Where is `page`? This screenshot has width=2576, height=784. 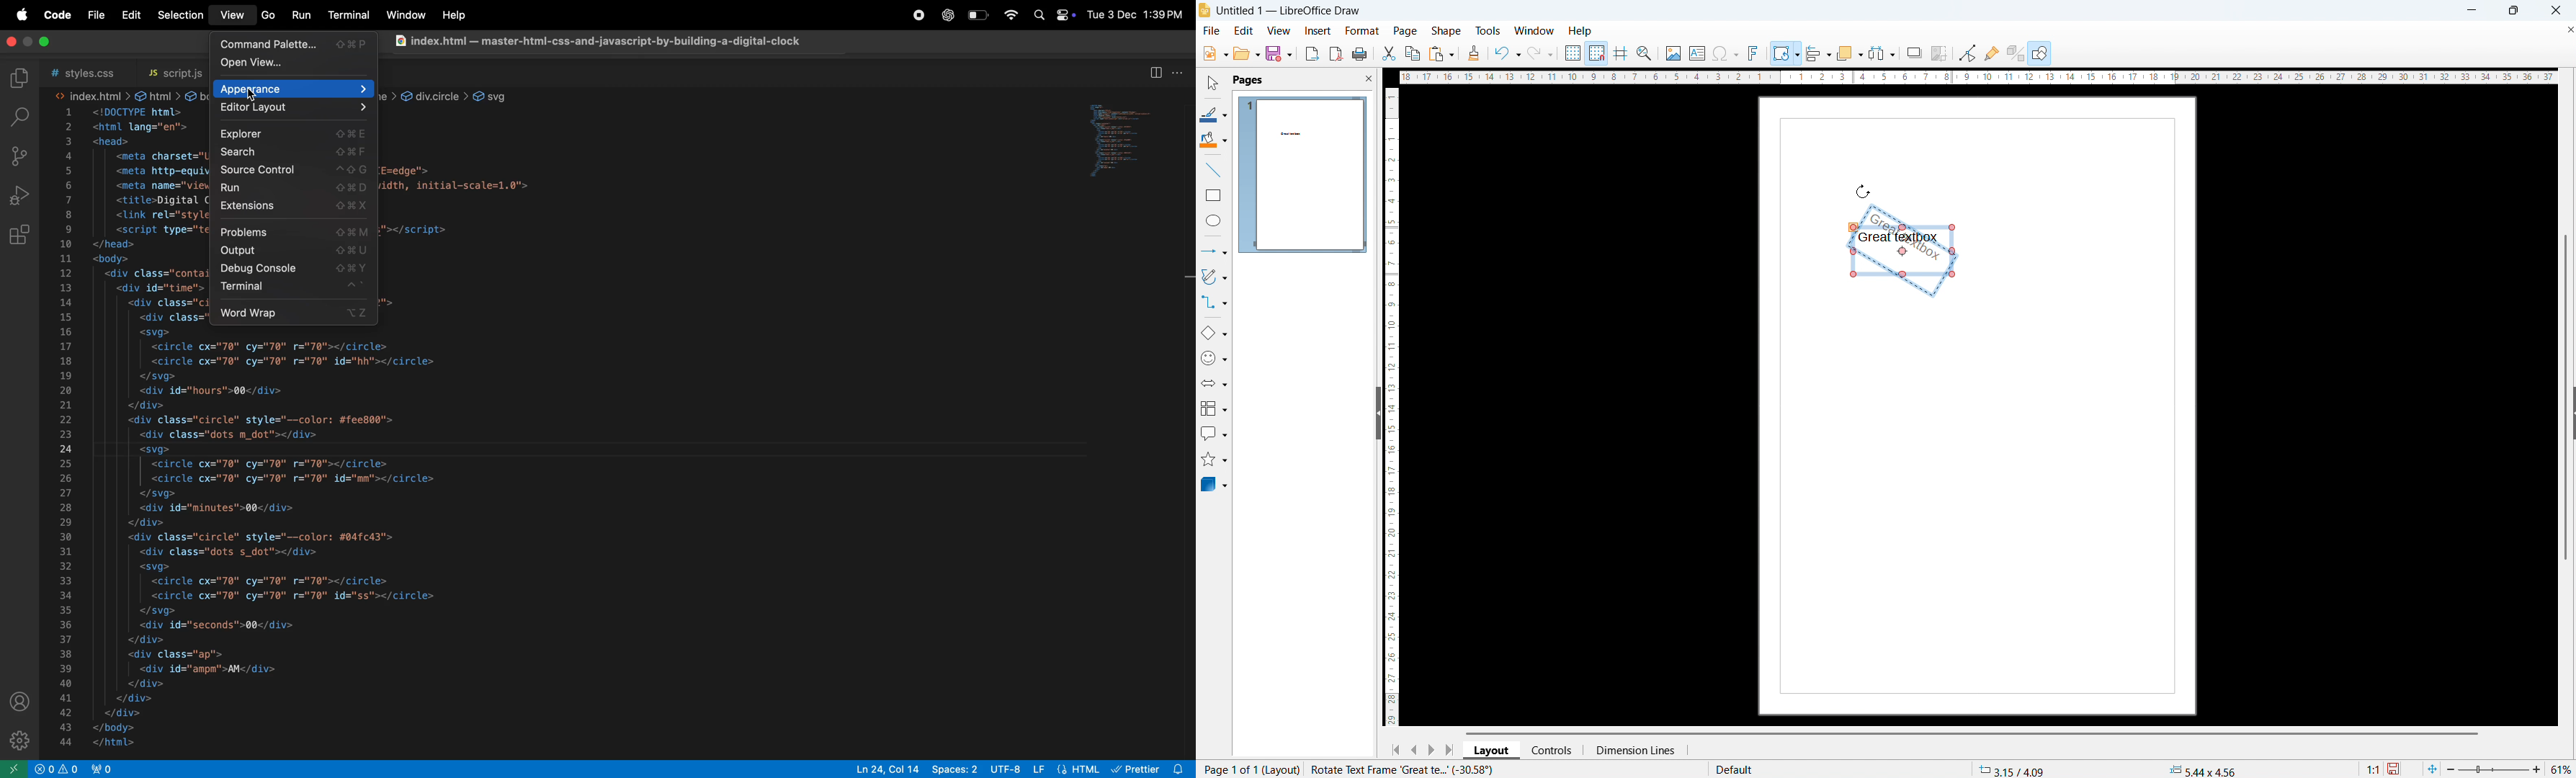
page is located at coordinates (1405, 31).